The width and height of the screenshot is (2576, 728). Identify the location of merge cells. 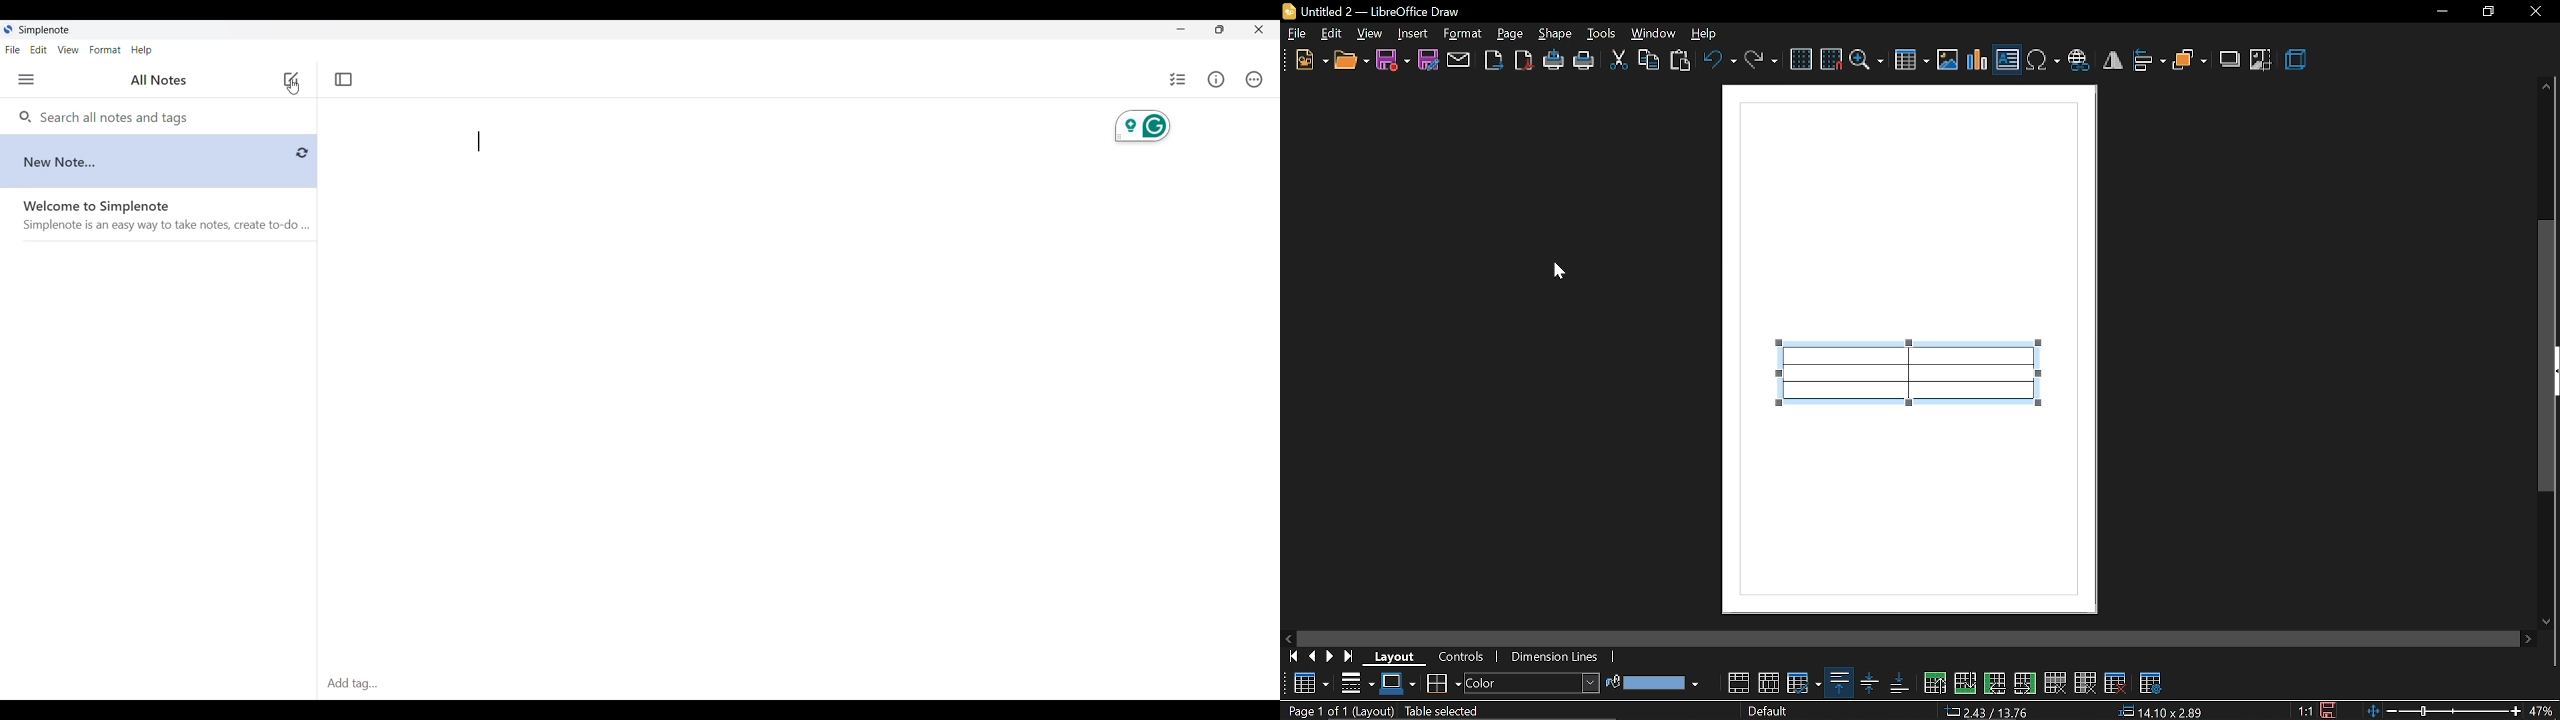
(1739, 682).